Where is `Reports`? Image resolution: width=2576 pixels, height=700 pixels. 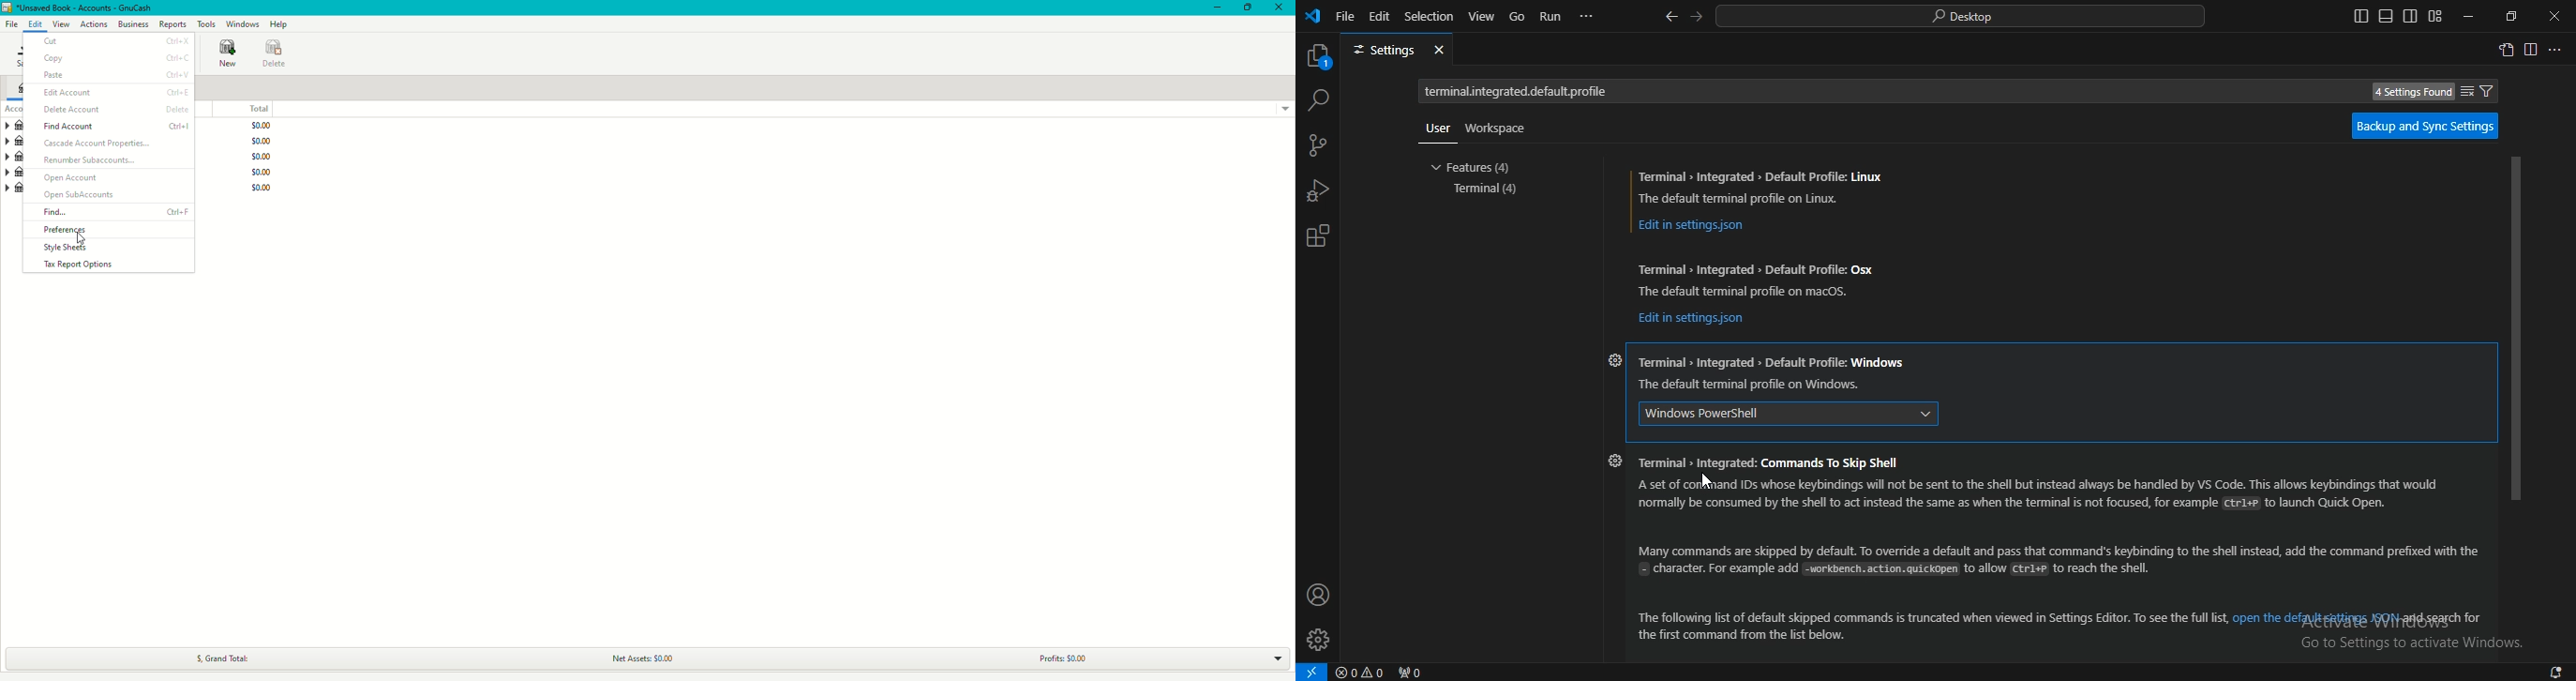
Reports is located at coordinates (173, 24).